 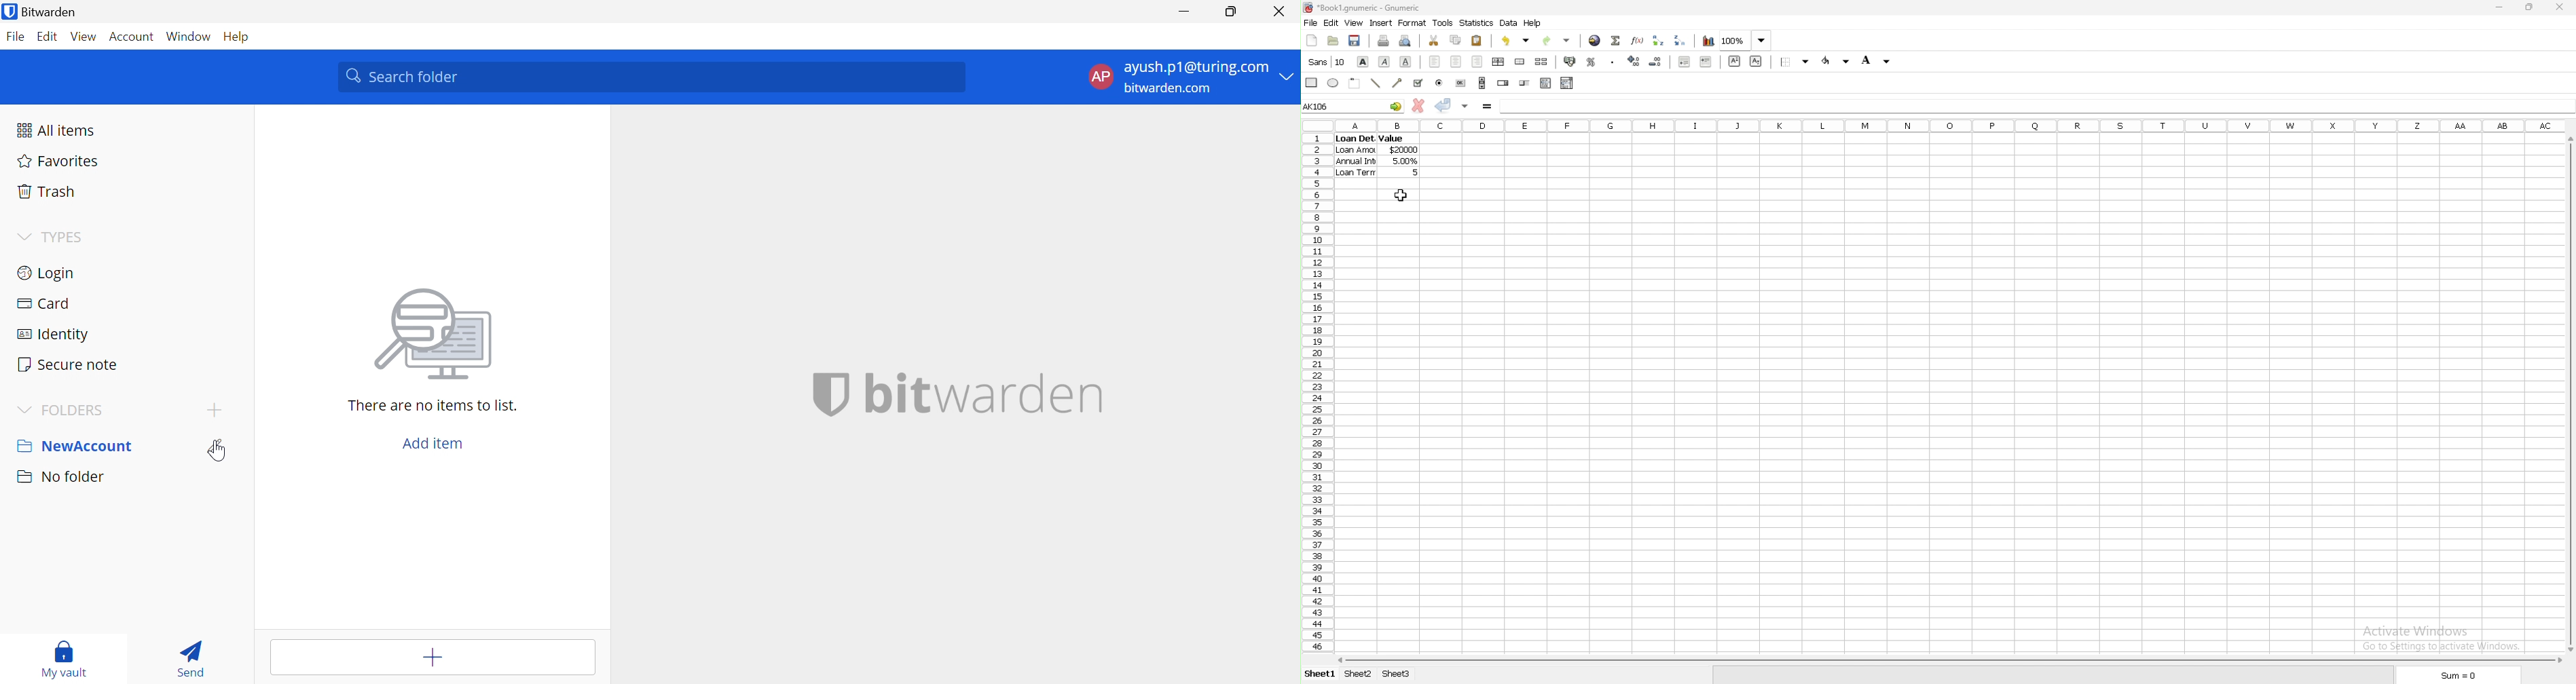 What do you see at coordinates (1706, 62) in the screenshot?
I see `increase indent` at bounding box center [1706, 62].